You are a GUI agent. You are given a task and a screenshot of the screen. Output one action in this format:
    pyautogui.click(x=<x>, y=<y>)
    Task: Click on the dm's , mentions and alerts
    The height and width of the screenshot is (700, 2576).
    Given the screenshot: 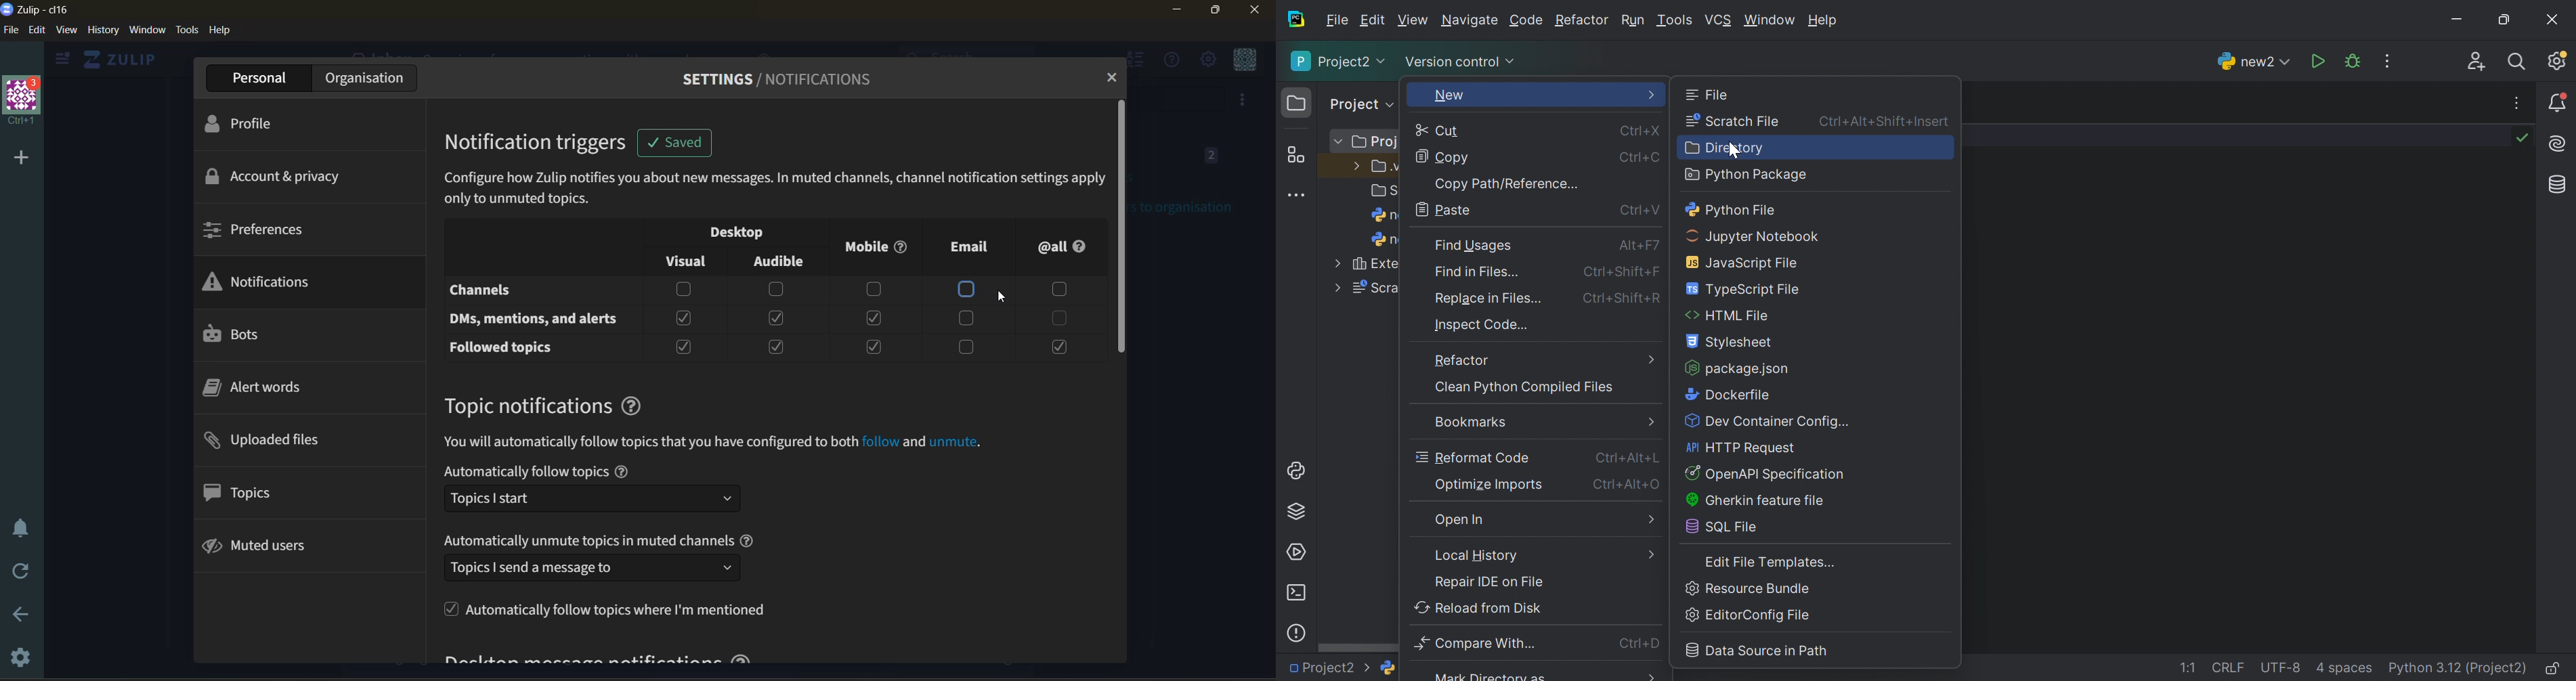 What is the action you would take?
    pyautogui.click(x=538, y=320)
    